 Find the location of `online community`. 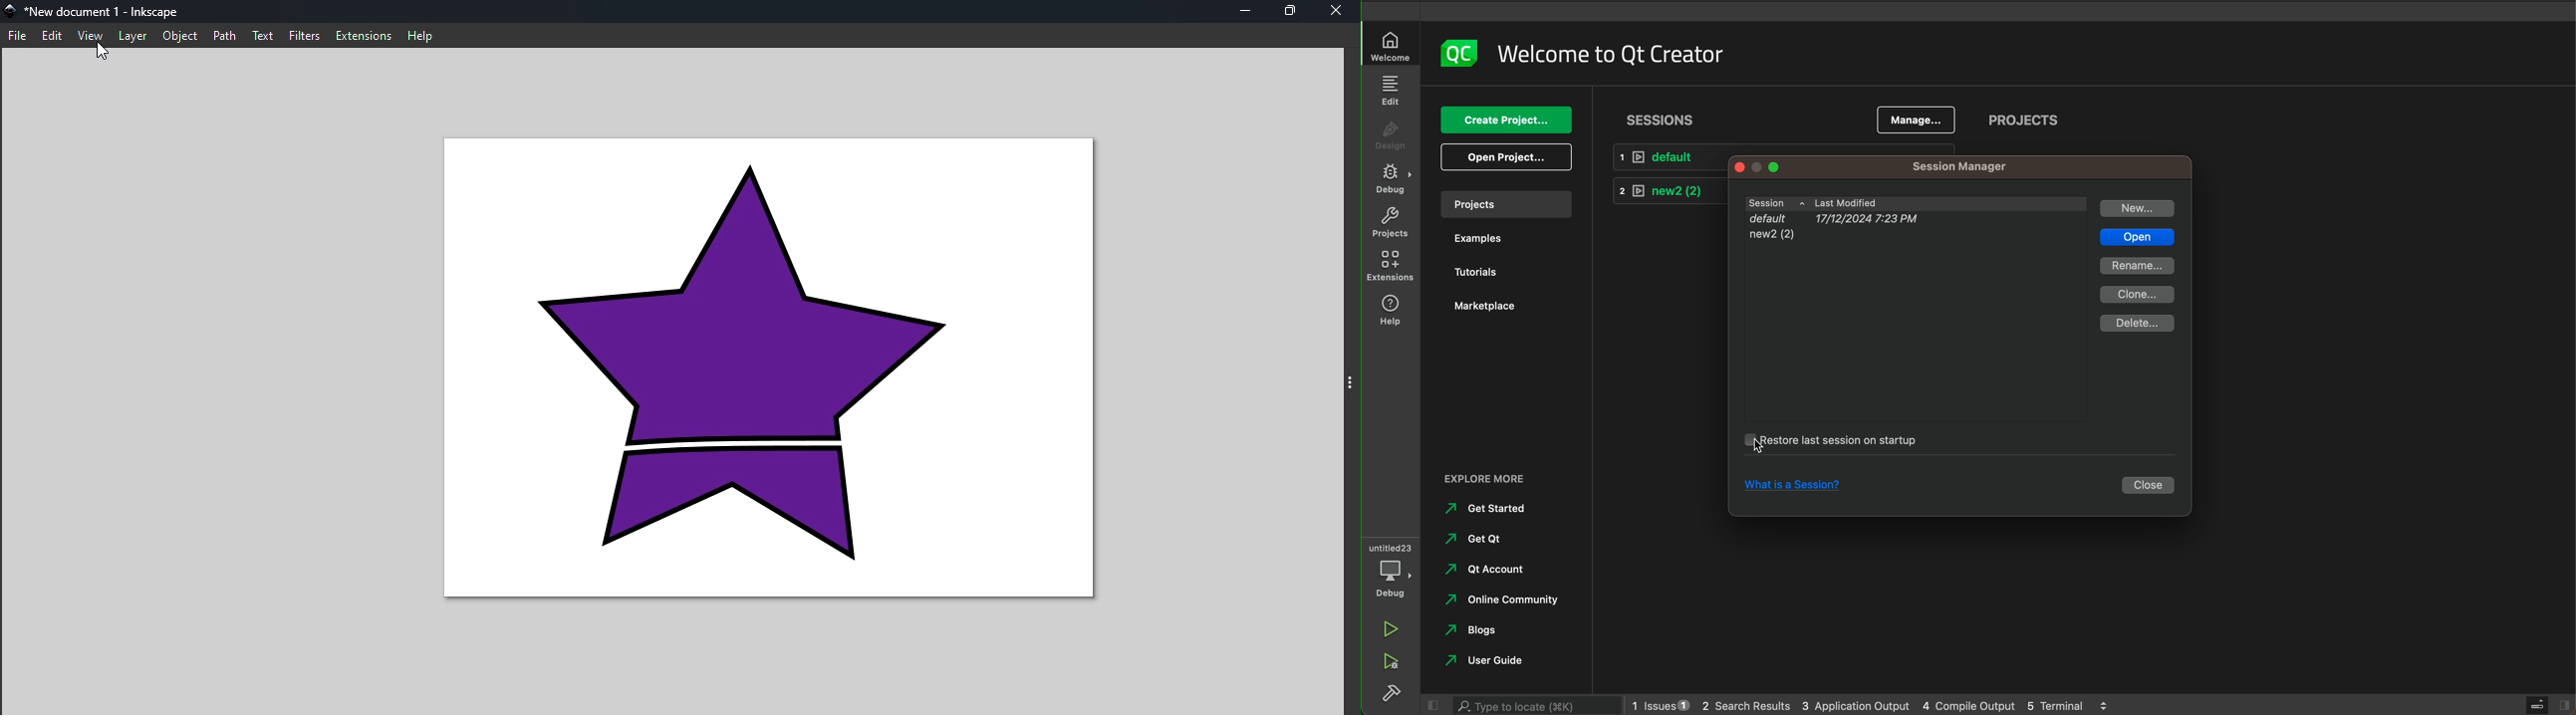

online community is located at coordinates (1501, 600).